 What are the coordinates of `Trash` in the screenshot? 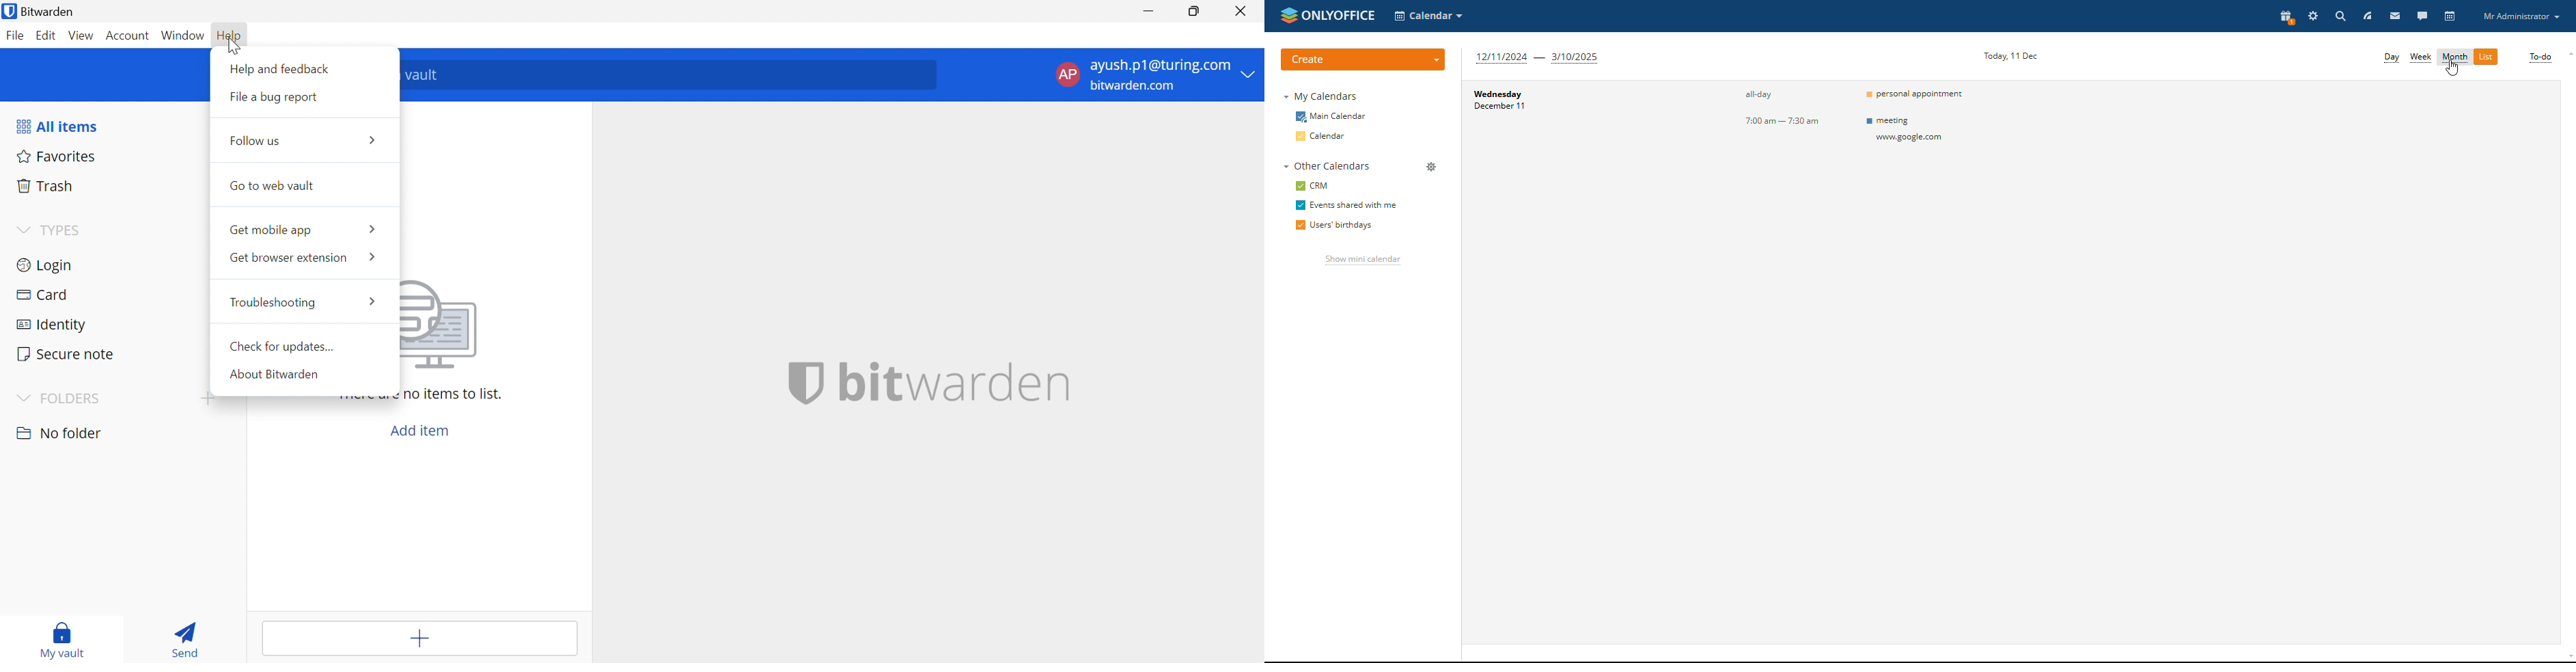 It's located at (109, 185).